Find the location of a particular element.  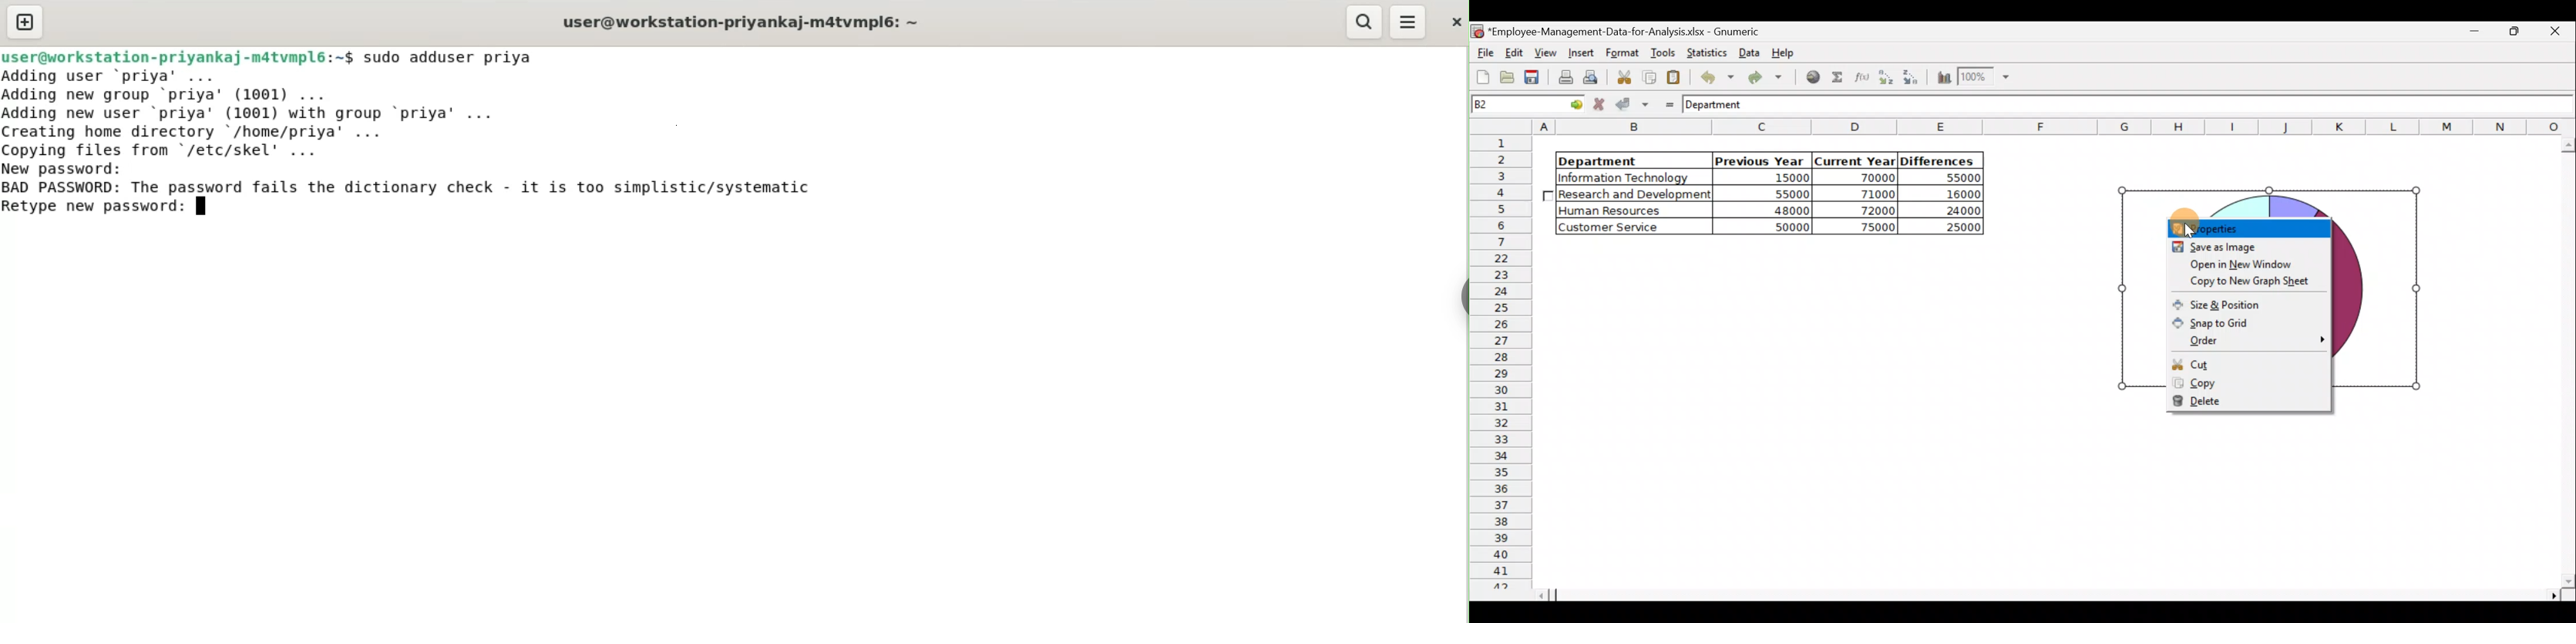

Zoom is located at coordinates (1984, 78).